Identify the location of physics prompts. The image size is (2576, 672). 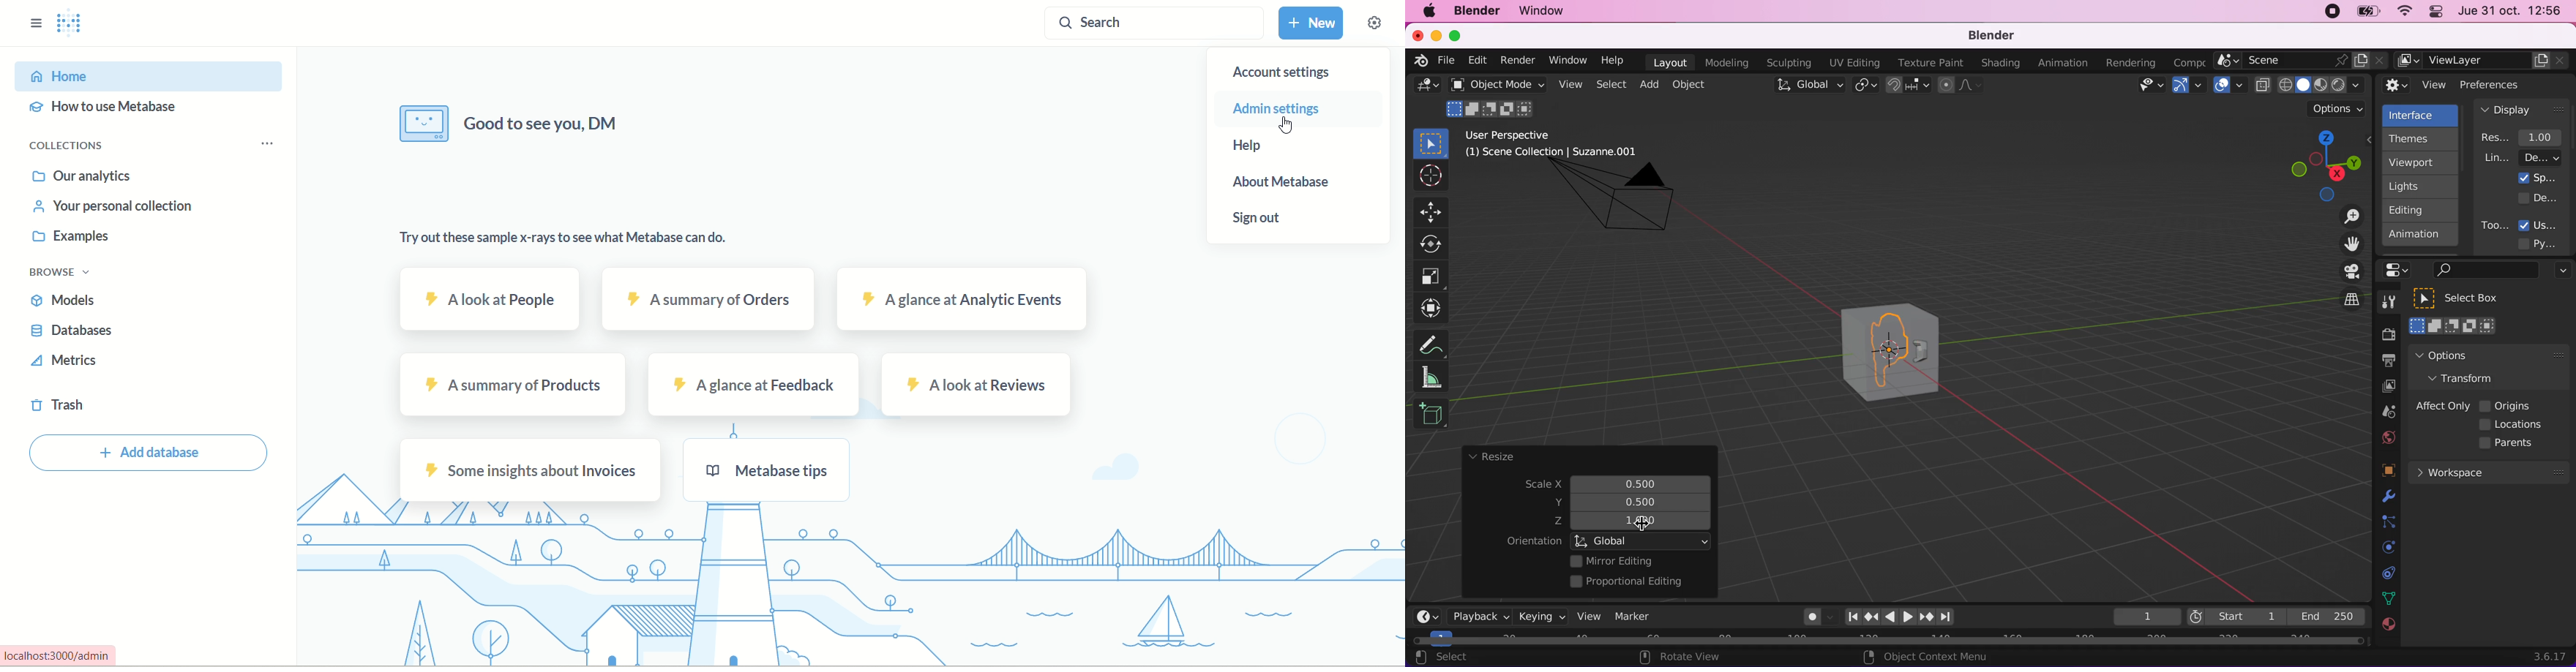
(2383, 549).